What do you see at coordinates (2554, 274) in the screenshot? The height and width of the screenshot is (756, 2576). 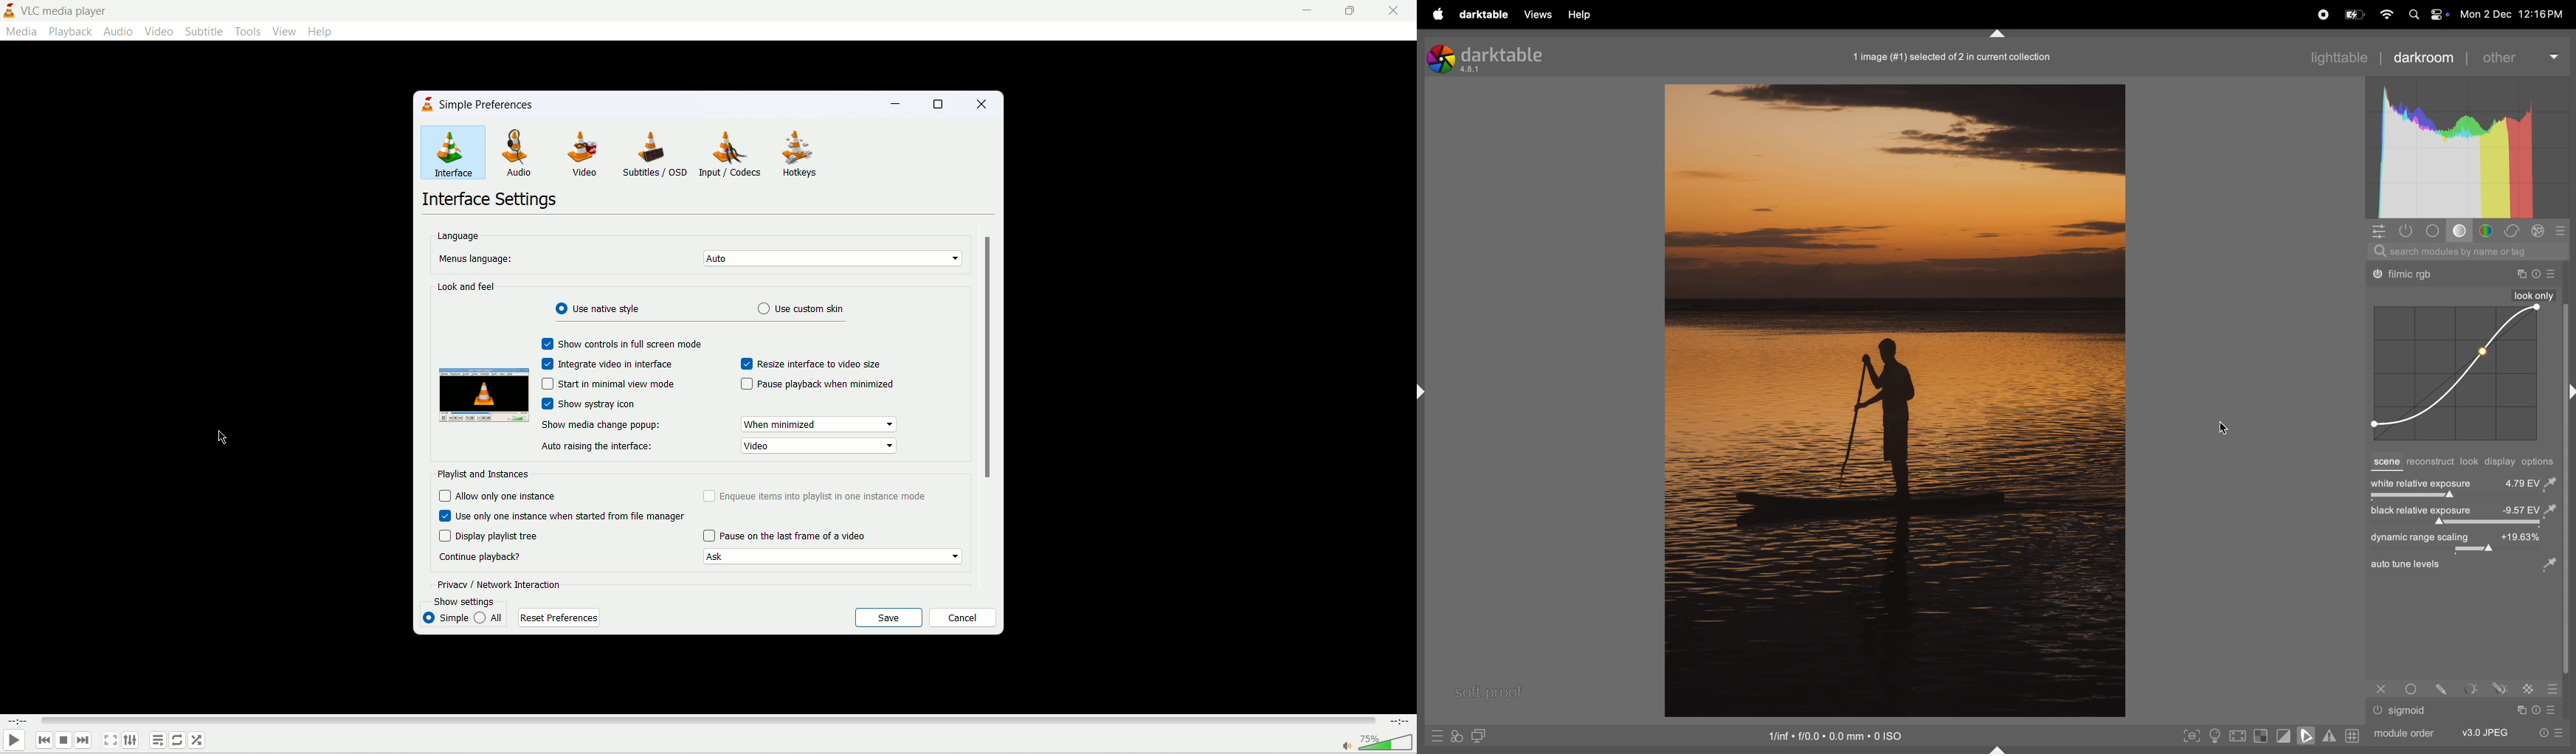 I see `` at bounding box center [2554, 274].